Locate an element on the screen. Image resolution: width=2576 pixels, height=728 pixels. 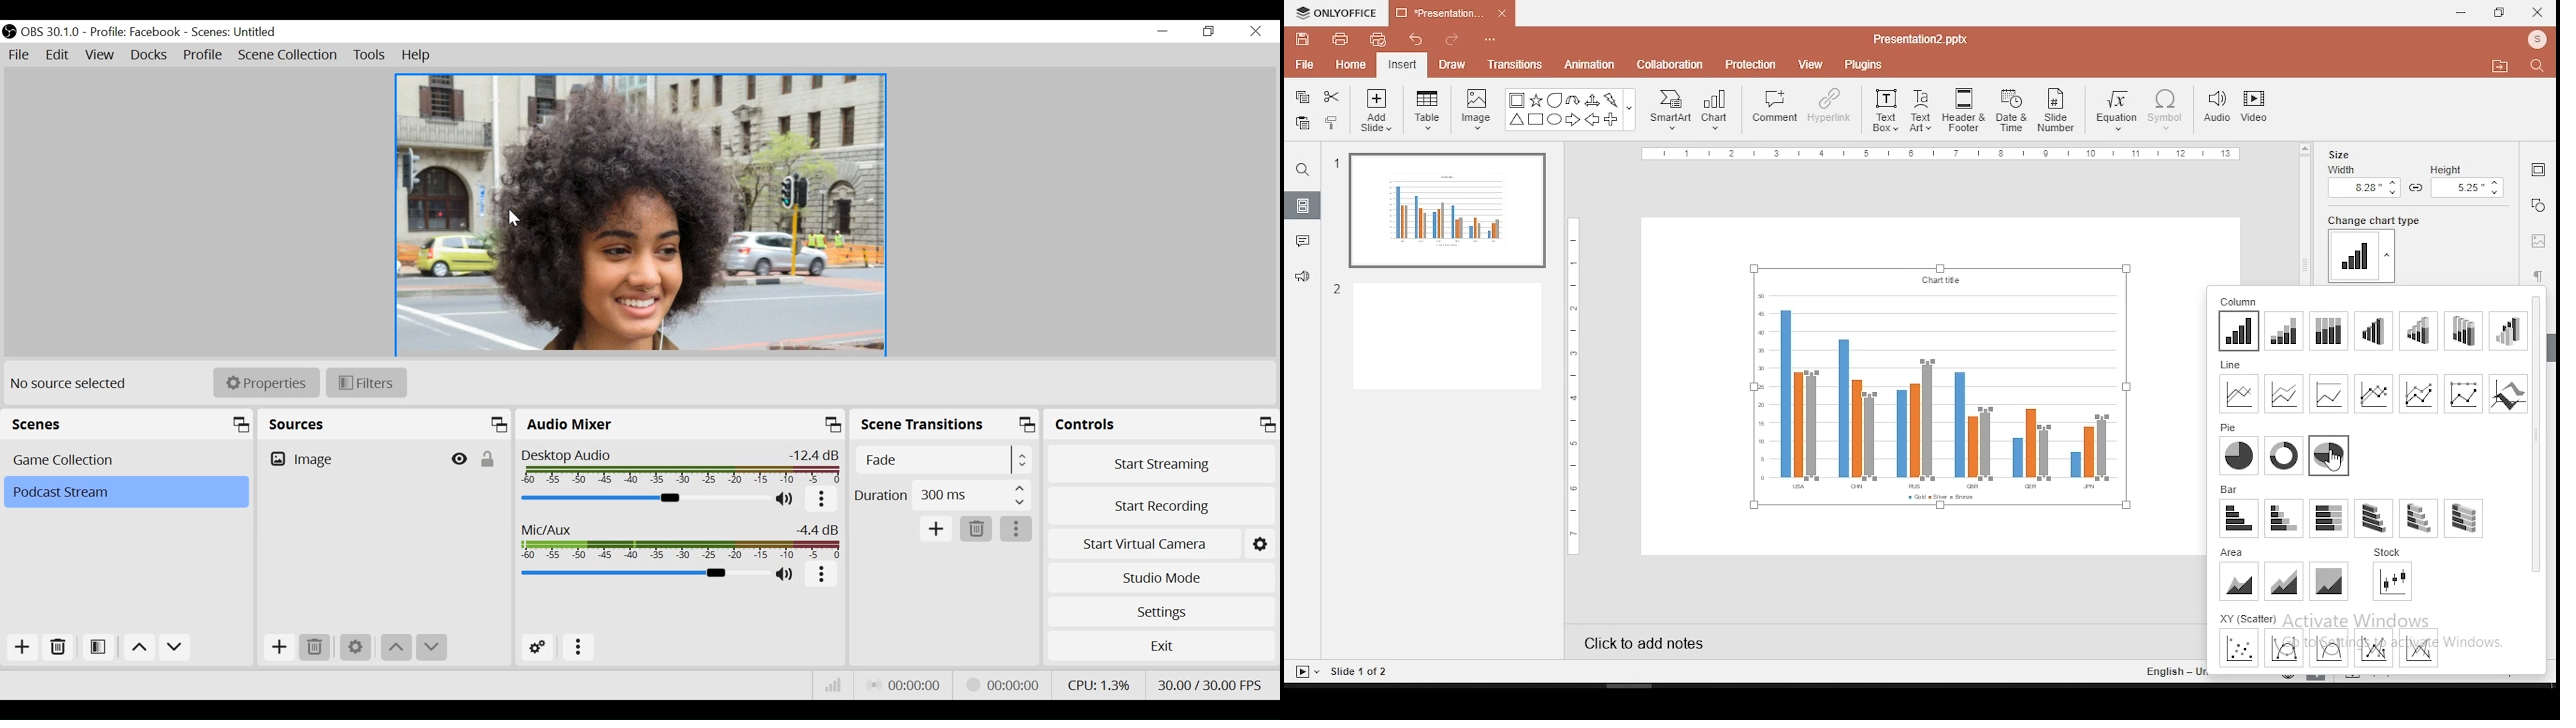
Advanced Audio Settings is located at coordinates (539, 649).